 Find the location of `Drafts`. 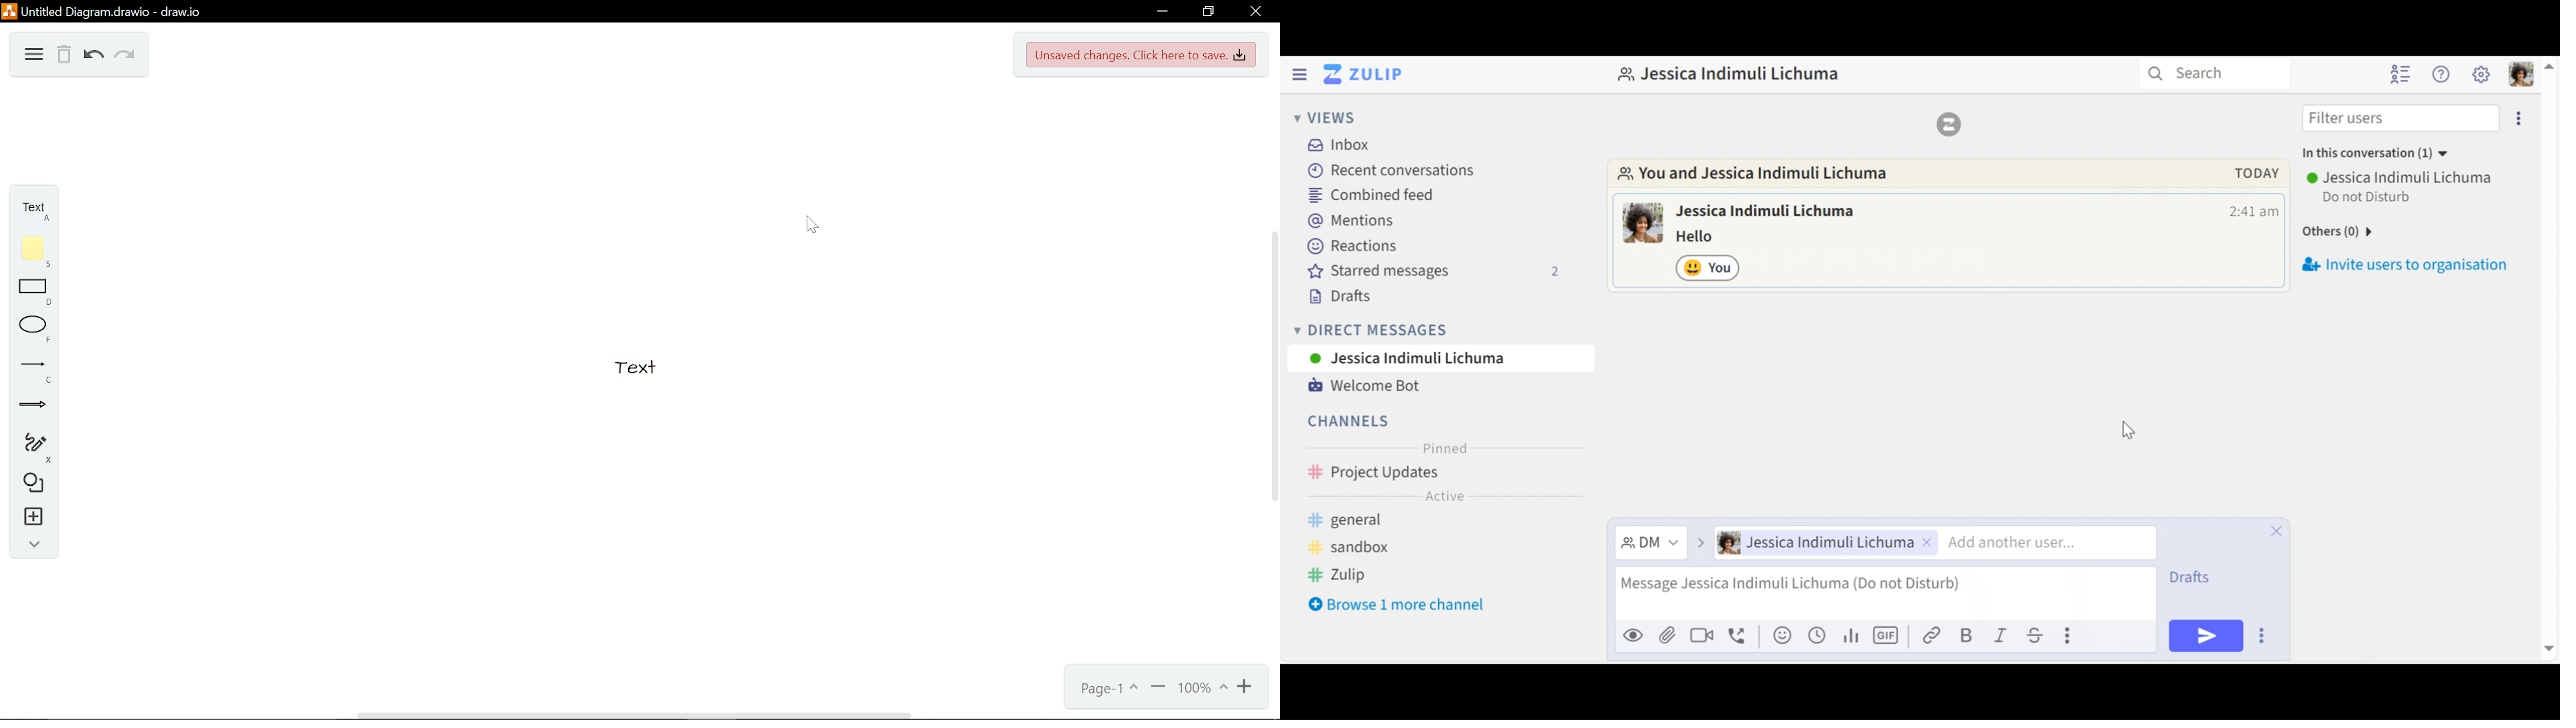

Drafts is located at coordinates (1337, 297).